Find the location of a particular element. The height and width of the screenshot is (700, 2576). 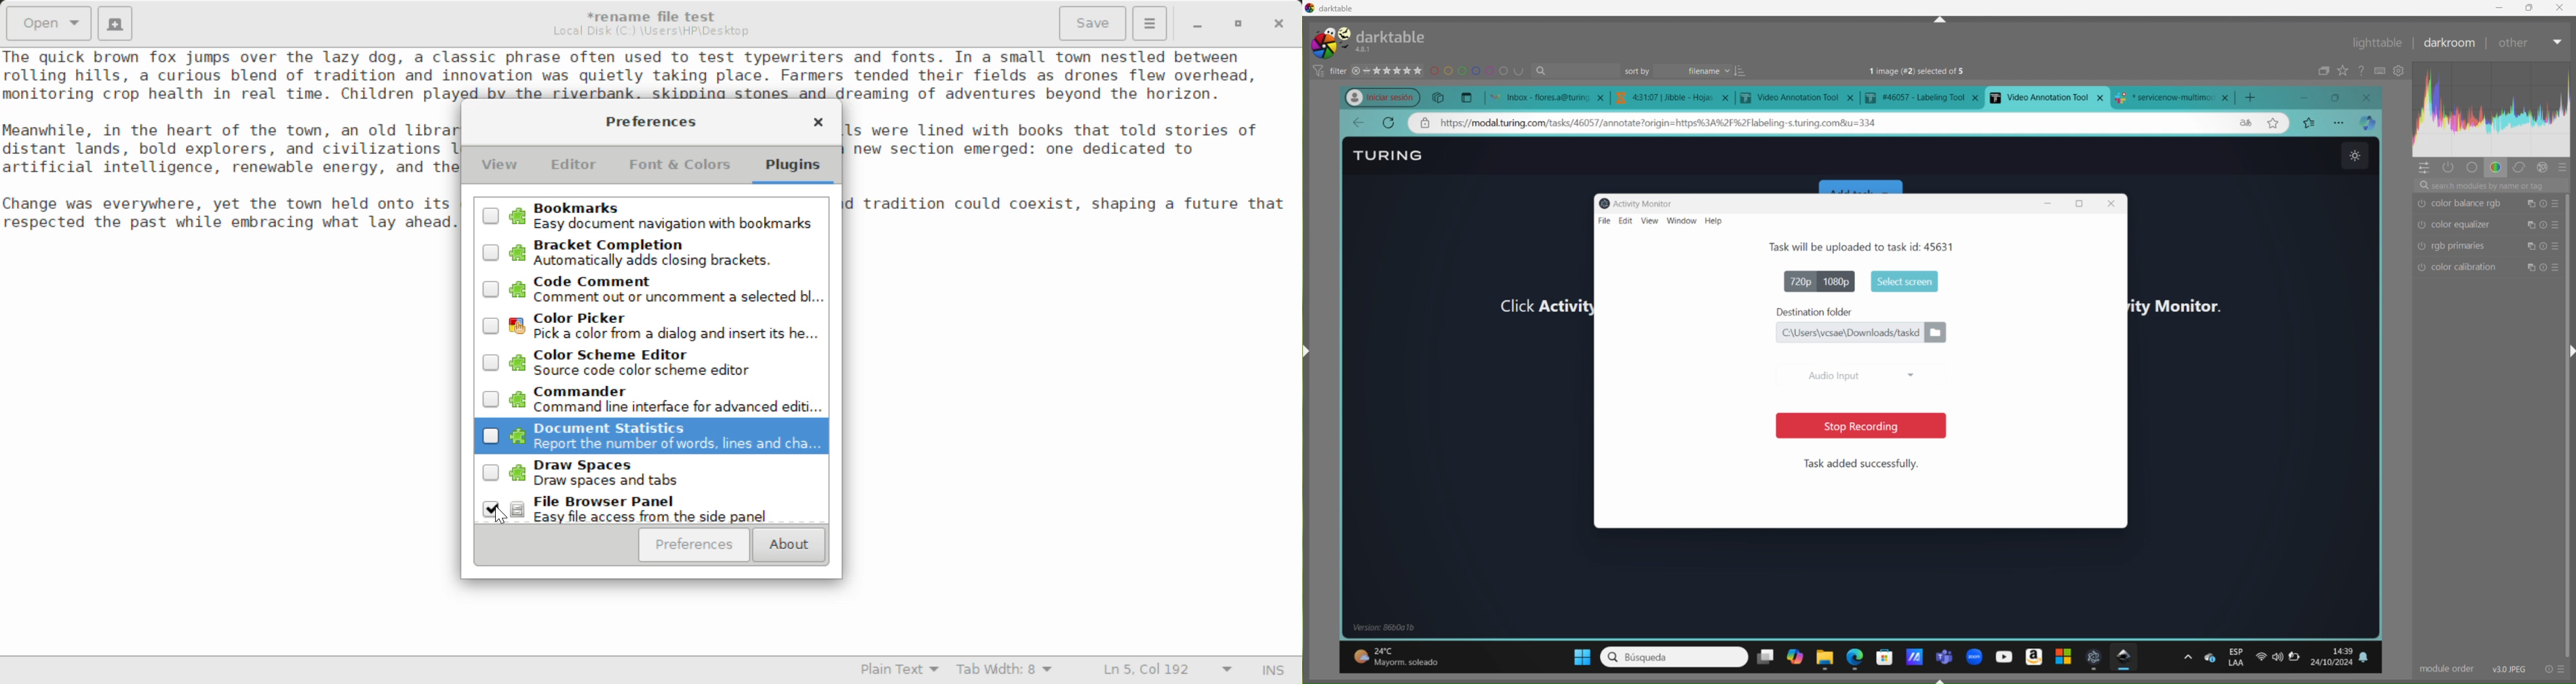

customization is located at coordinates (2492, 119).